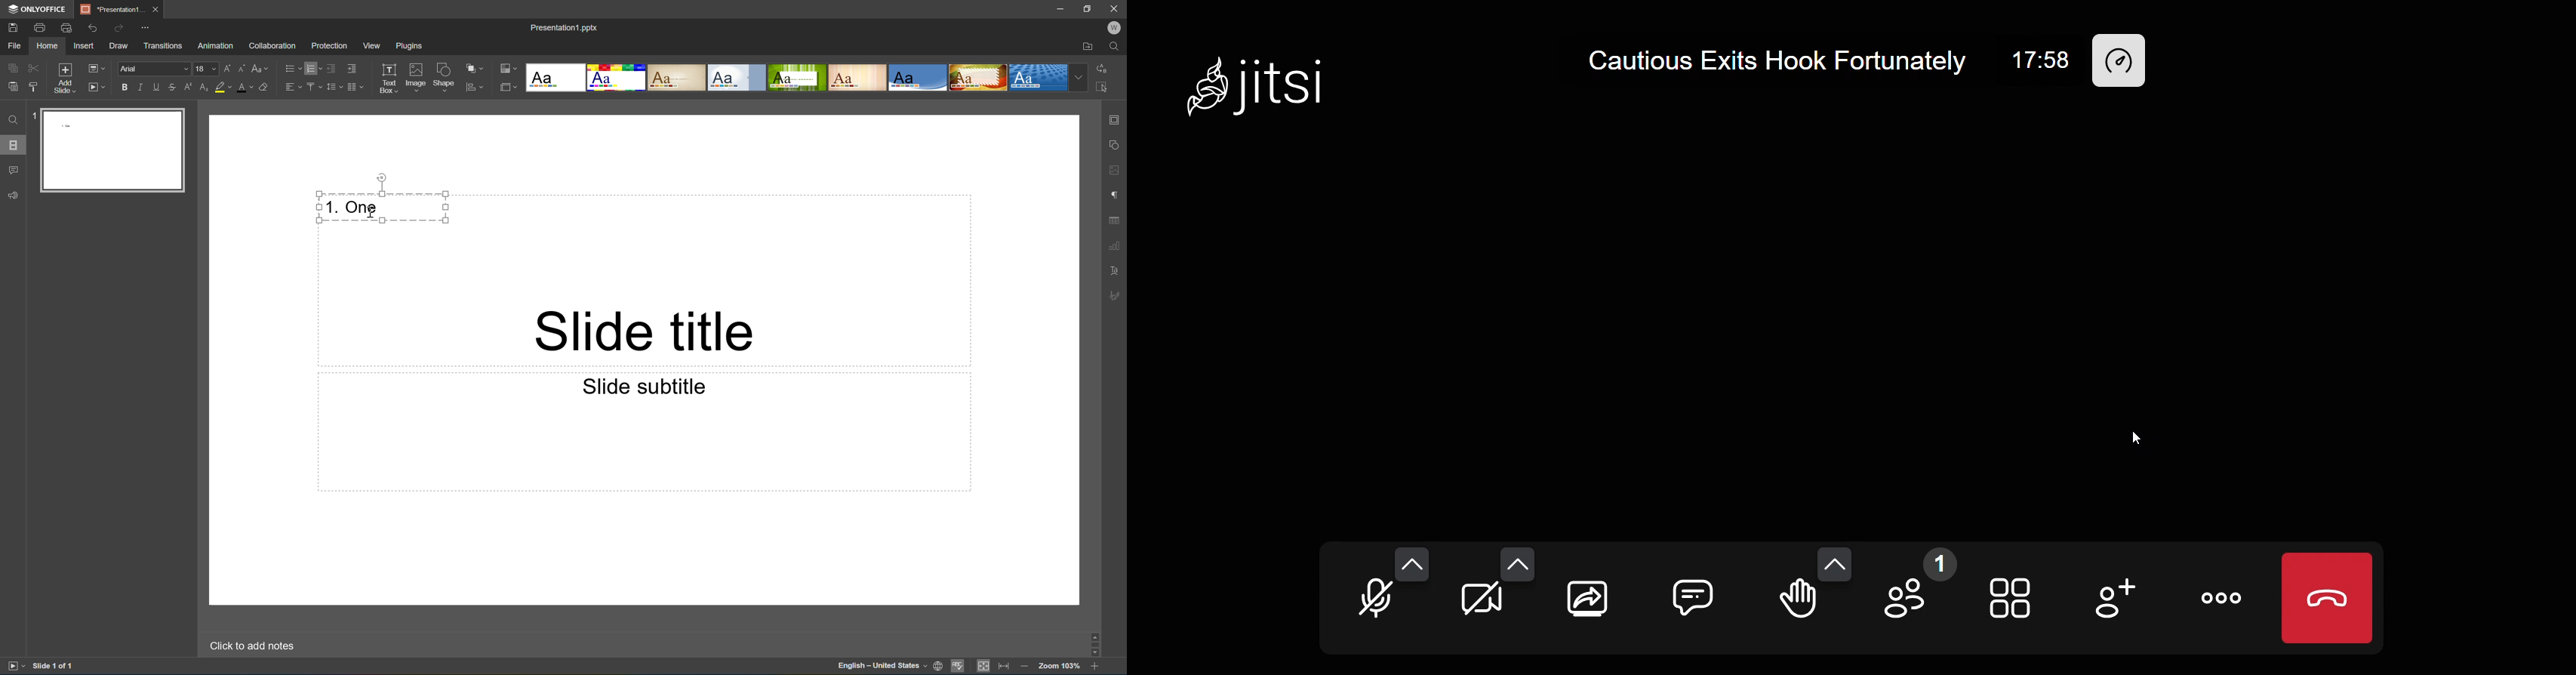  Describe the element at coordinates (33, 66) in the screenshot. I see `Cut` at that location.